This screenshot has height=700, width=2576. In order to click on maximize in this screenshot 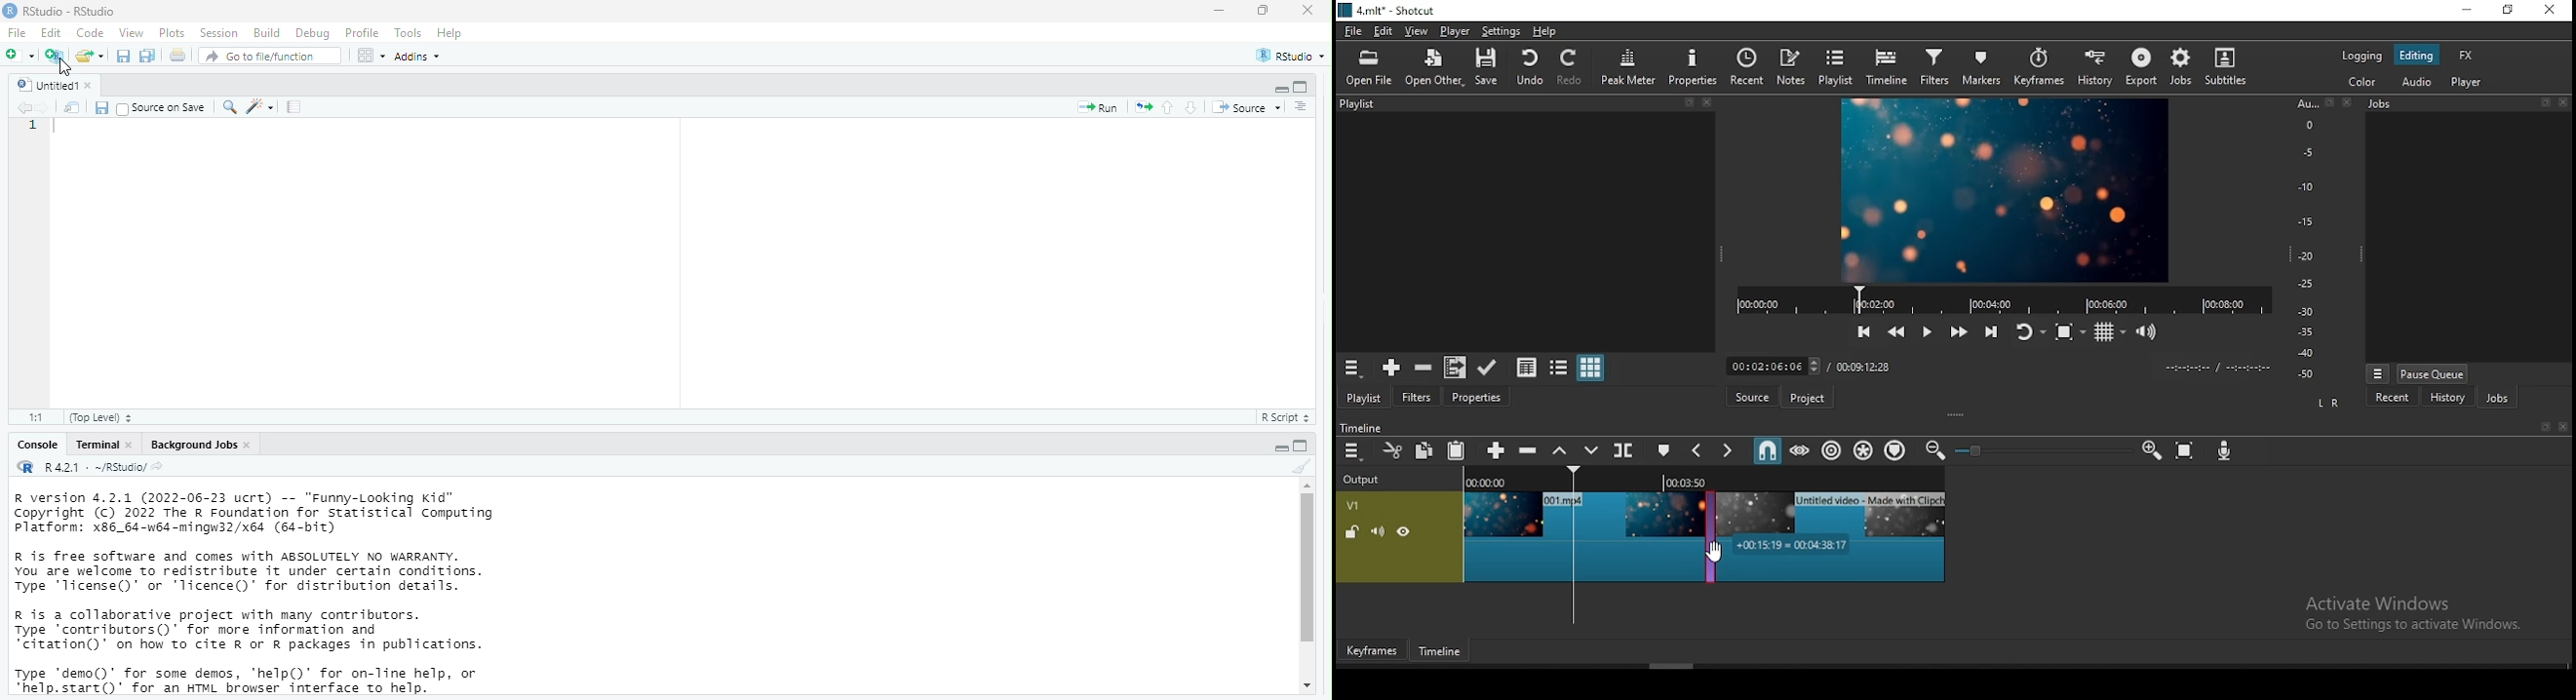, I will do `click(1262, 12)`.